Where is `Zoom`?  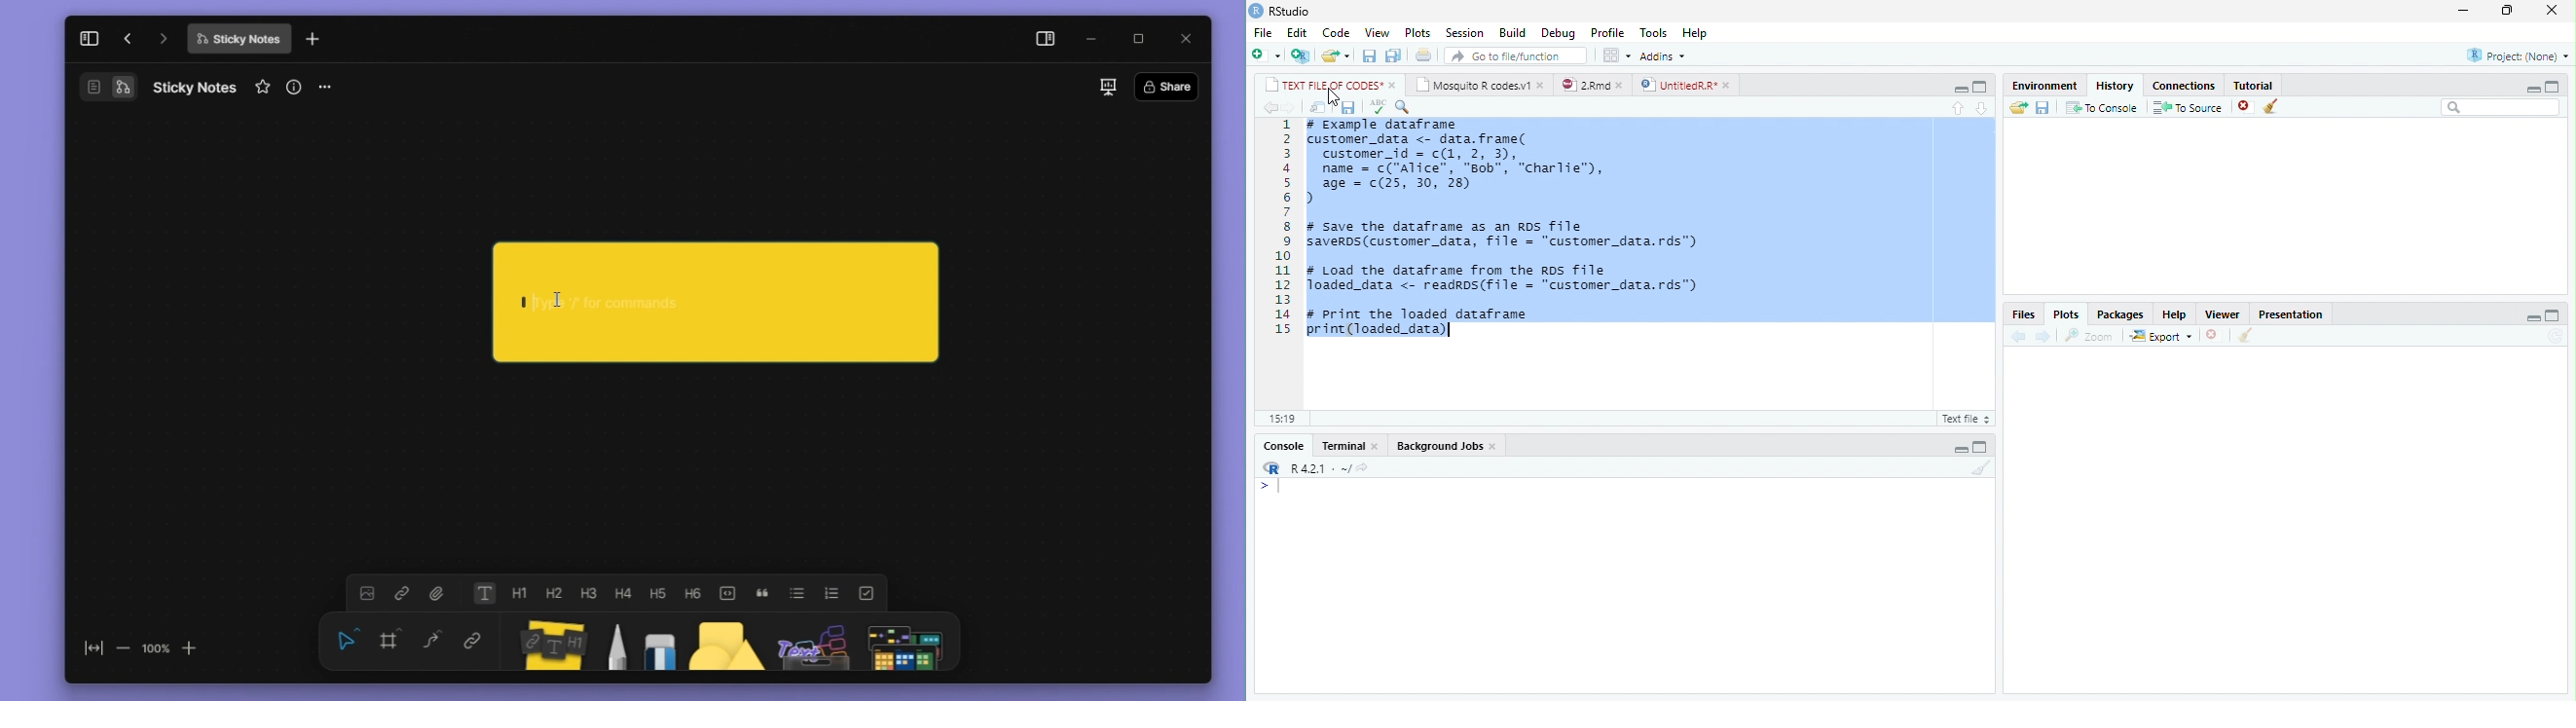
Zoom is located at coordinates (2089, 336).